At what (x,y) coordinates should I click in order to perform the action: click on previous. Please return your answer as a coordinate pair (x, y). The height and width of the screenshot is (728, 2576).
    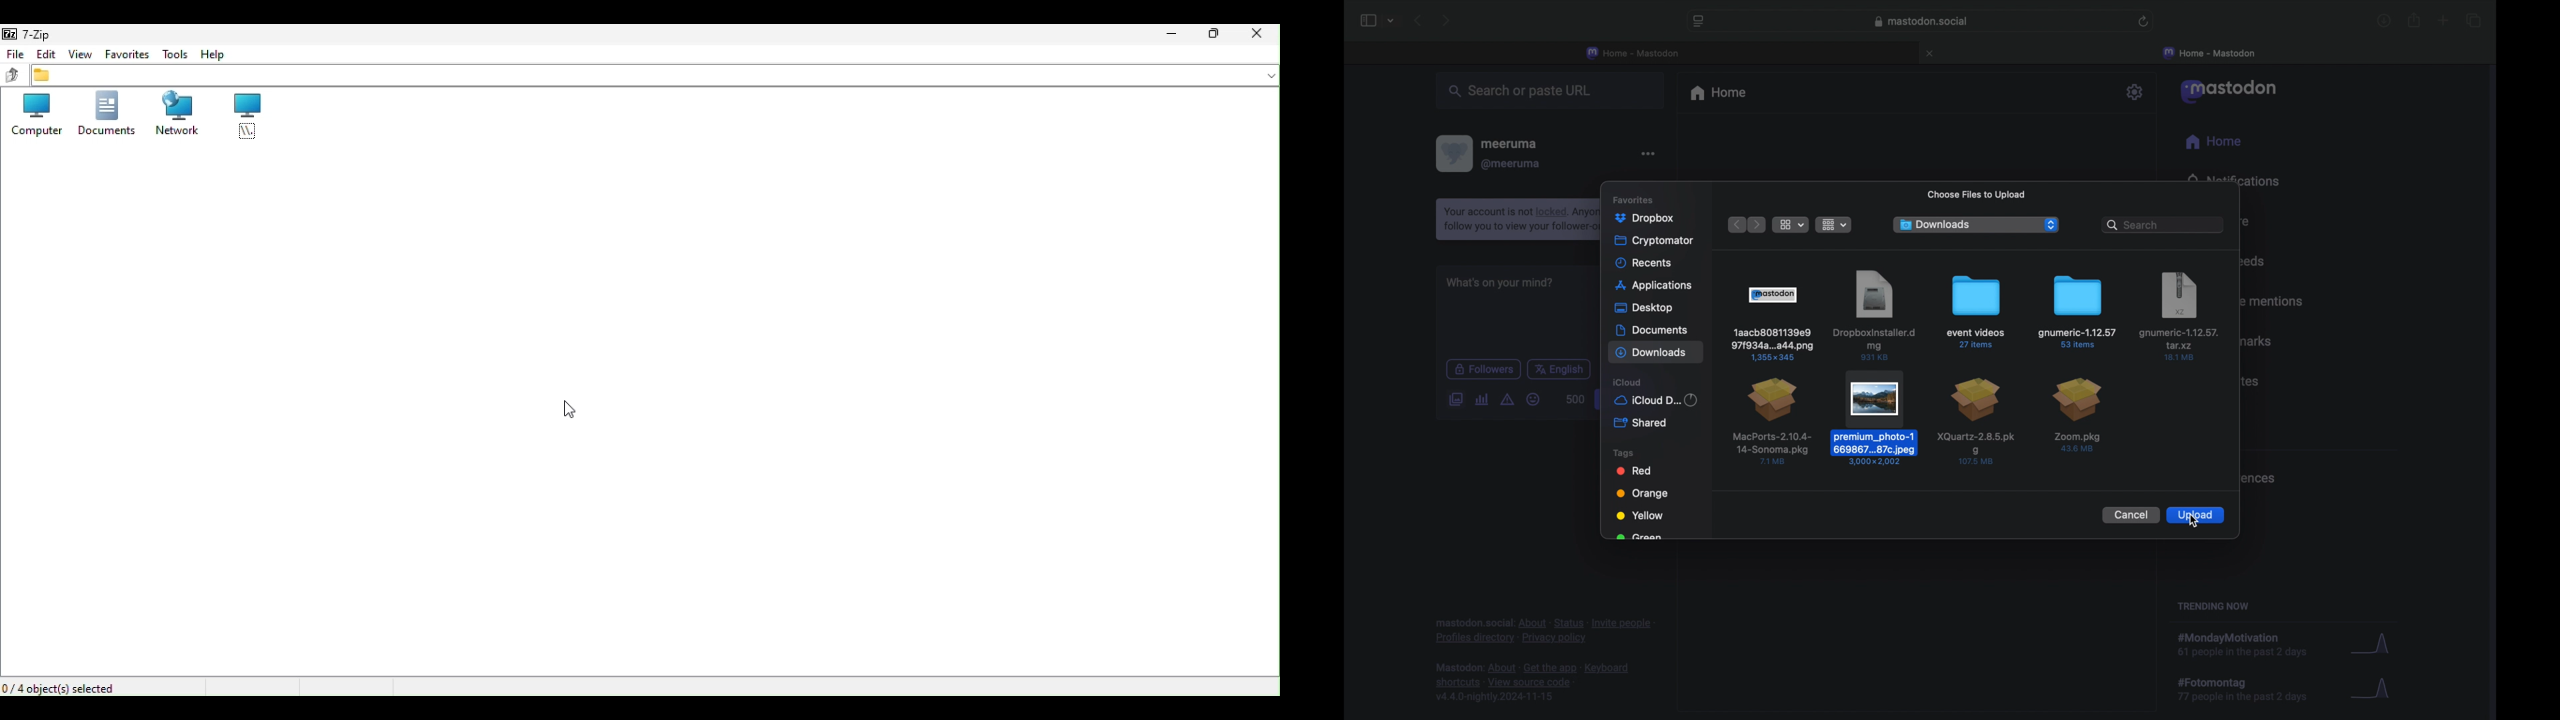
    Looking at the image, I should click on (1419, 21).